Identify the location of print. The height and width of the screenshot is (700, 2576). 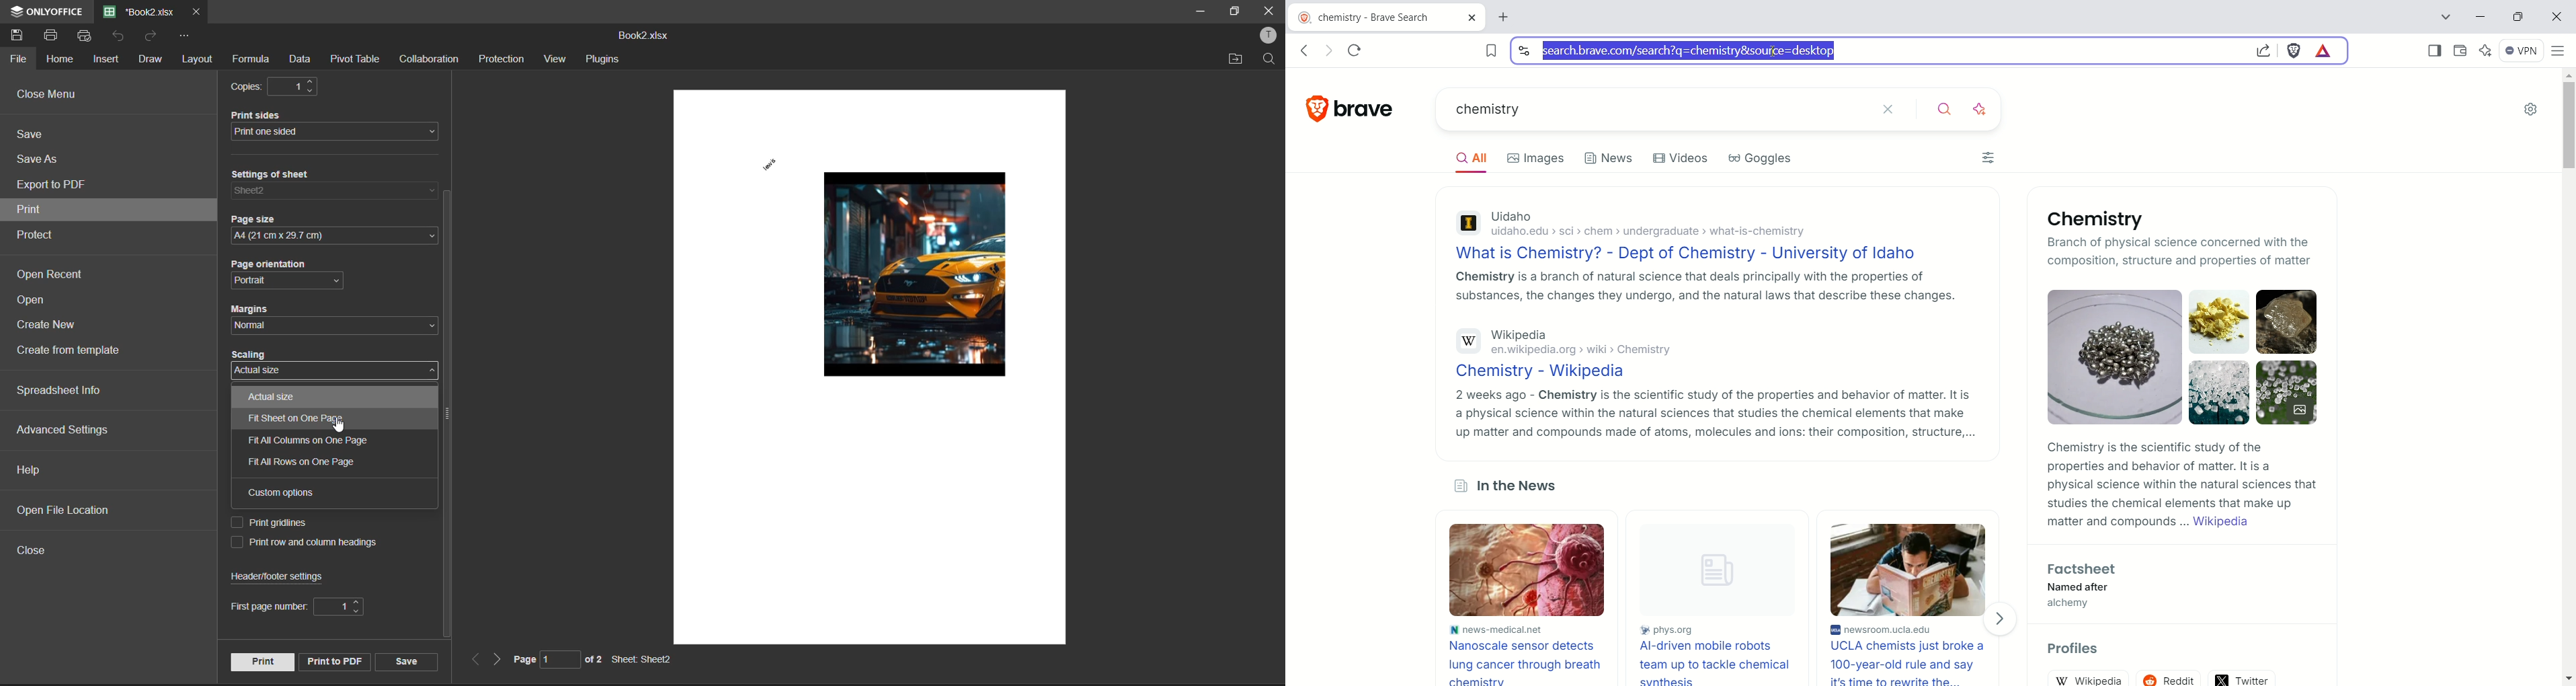
(56, 36).